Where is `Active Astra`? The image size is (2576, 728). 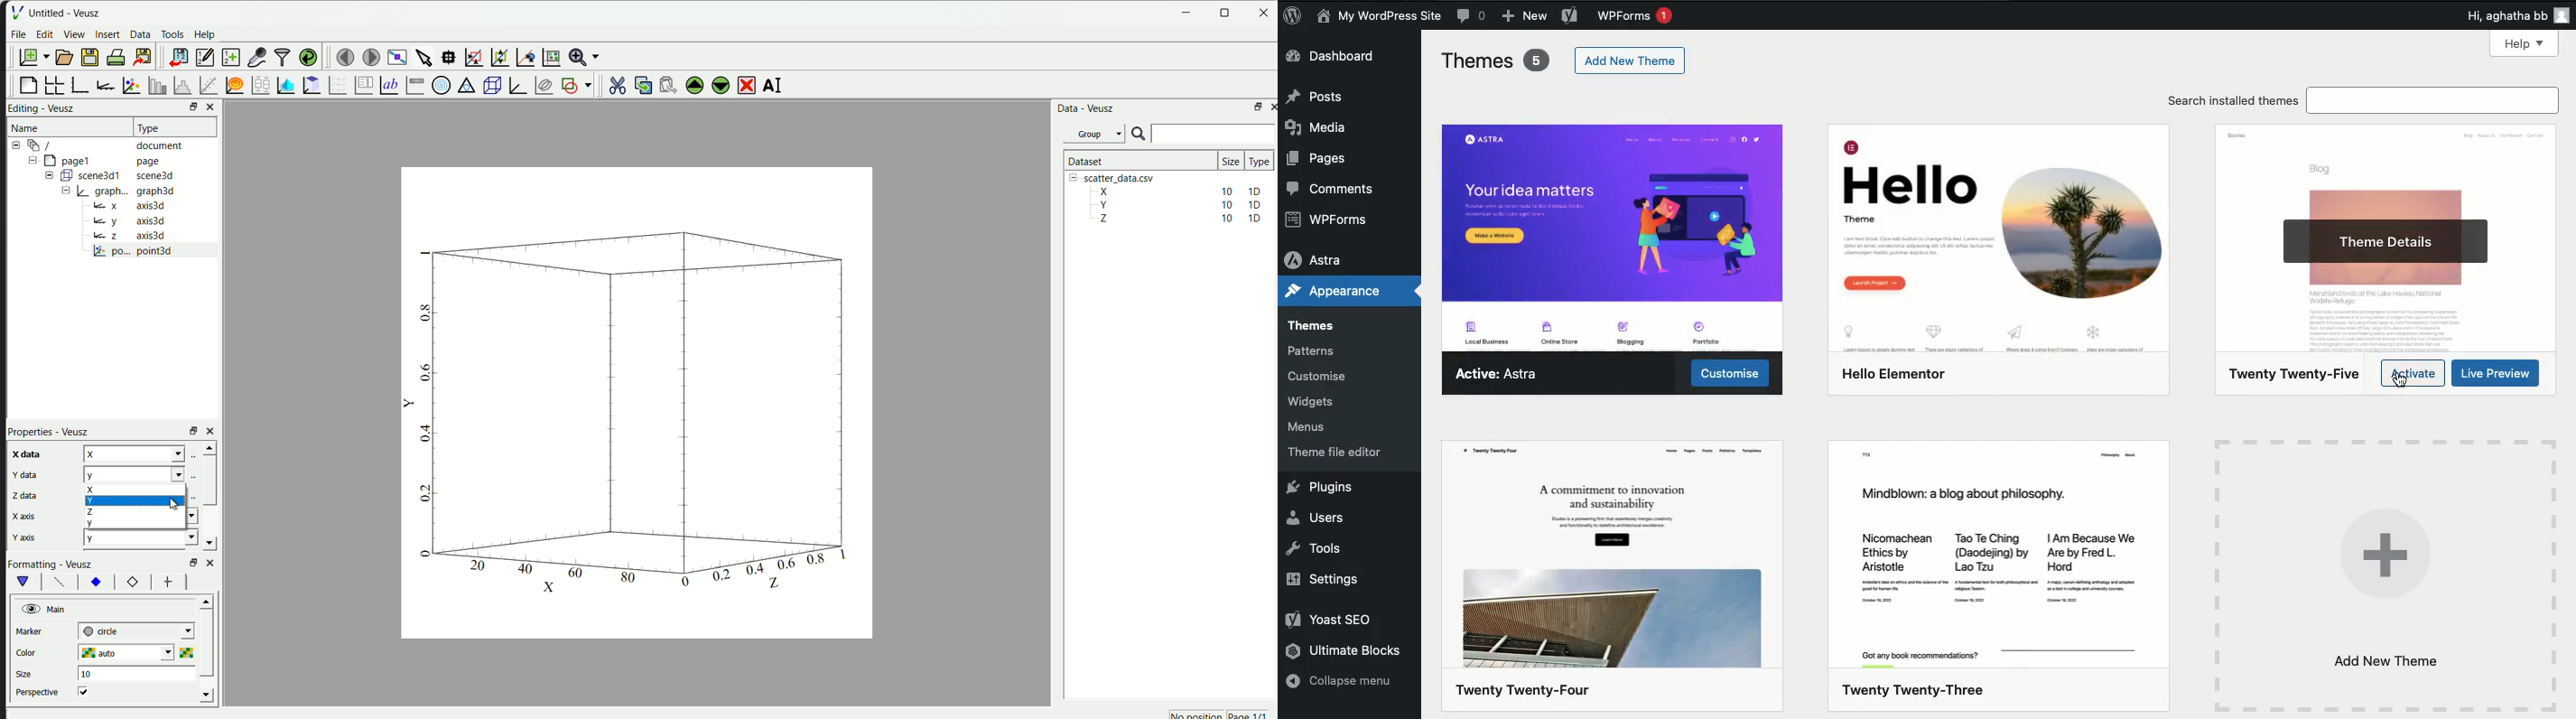 Active Astra is located at coordinates (1502, 378).